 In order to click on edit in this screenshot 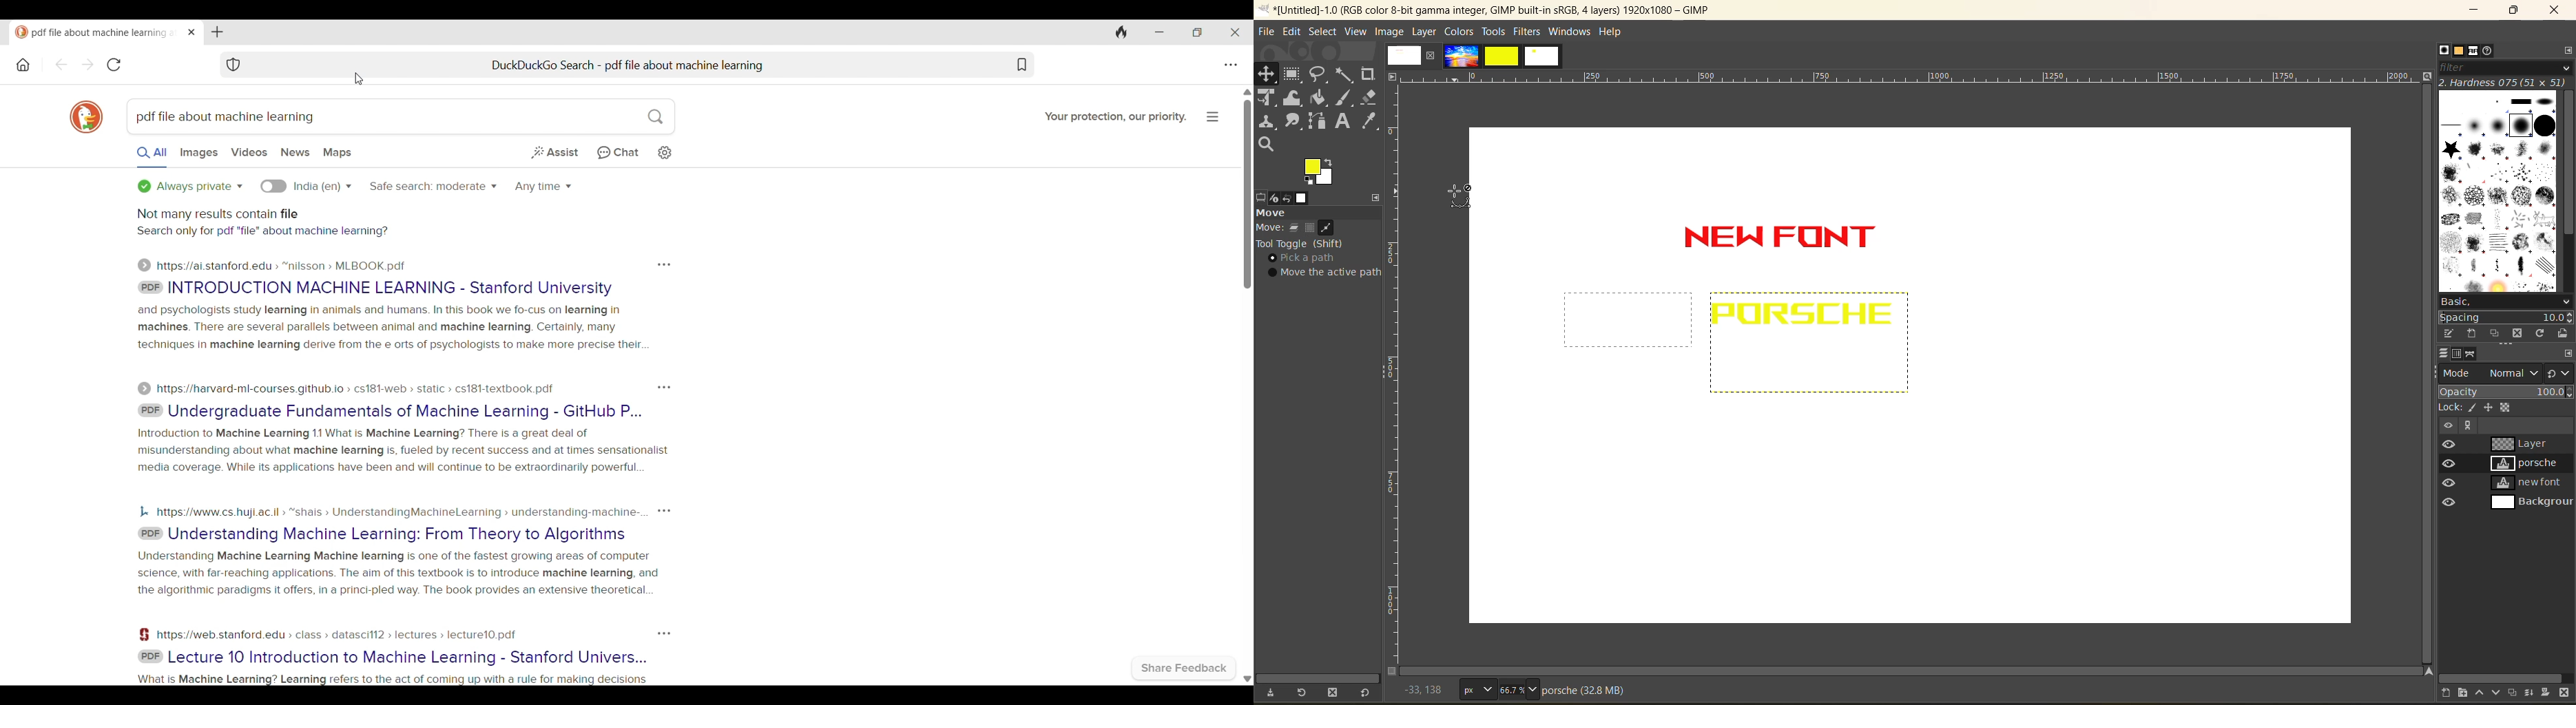, I will do `click(1294, 32)`.